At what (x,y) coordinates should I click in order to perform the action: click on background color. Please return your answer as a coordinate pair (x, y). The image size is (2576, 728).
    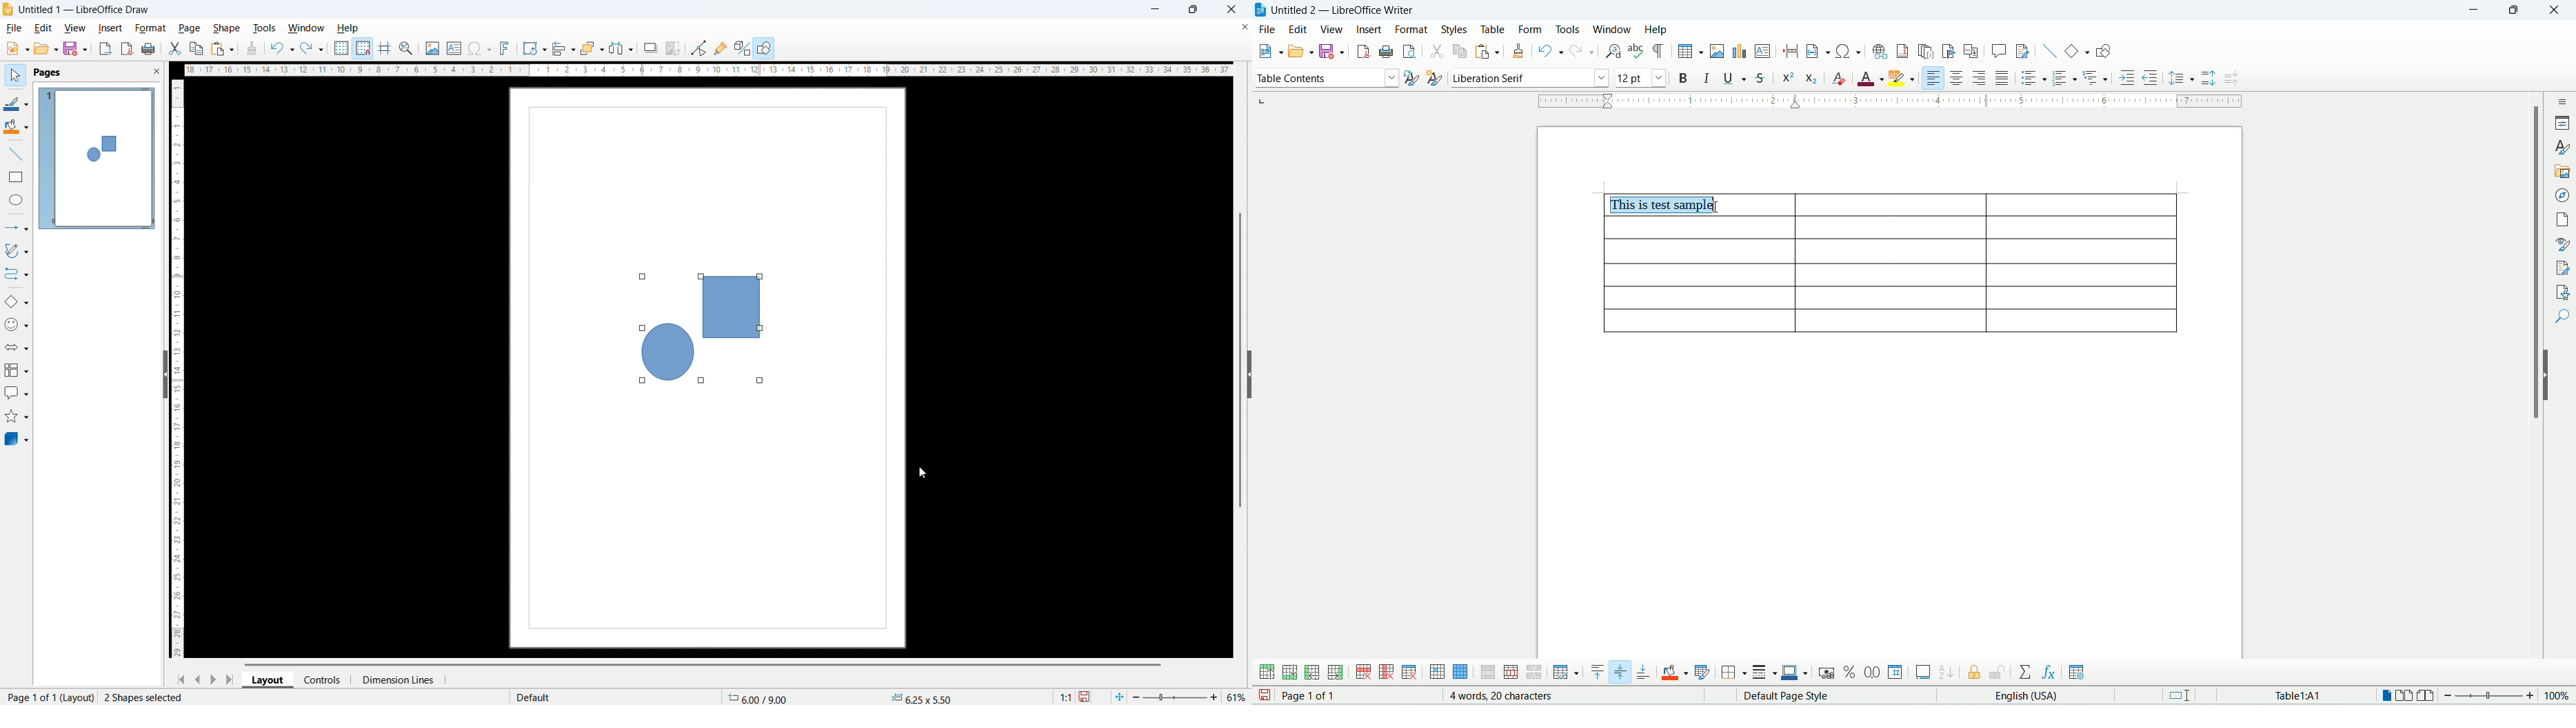
    Looking at the image, I should click on (18, 127).